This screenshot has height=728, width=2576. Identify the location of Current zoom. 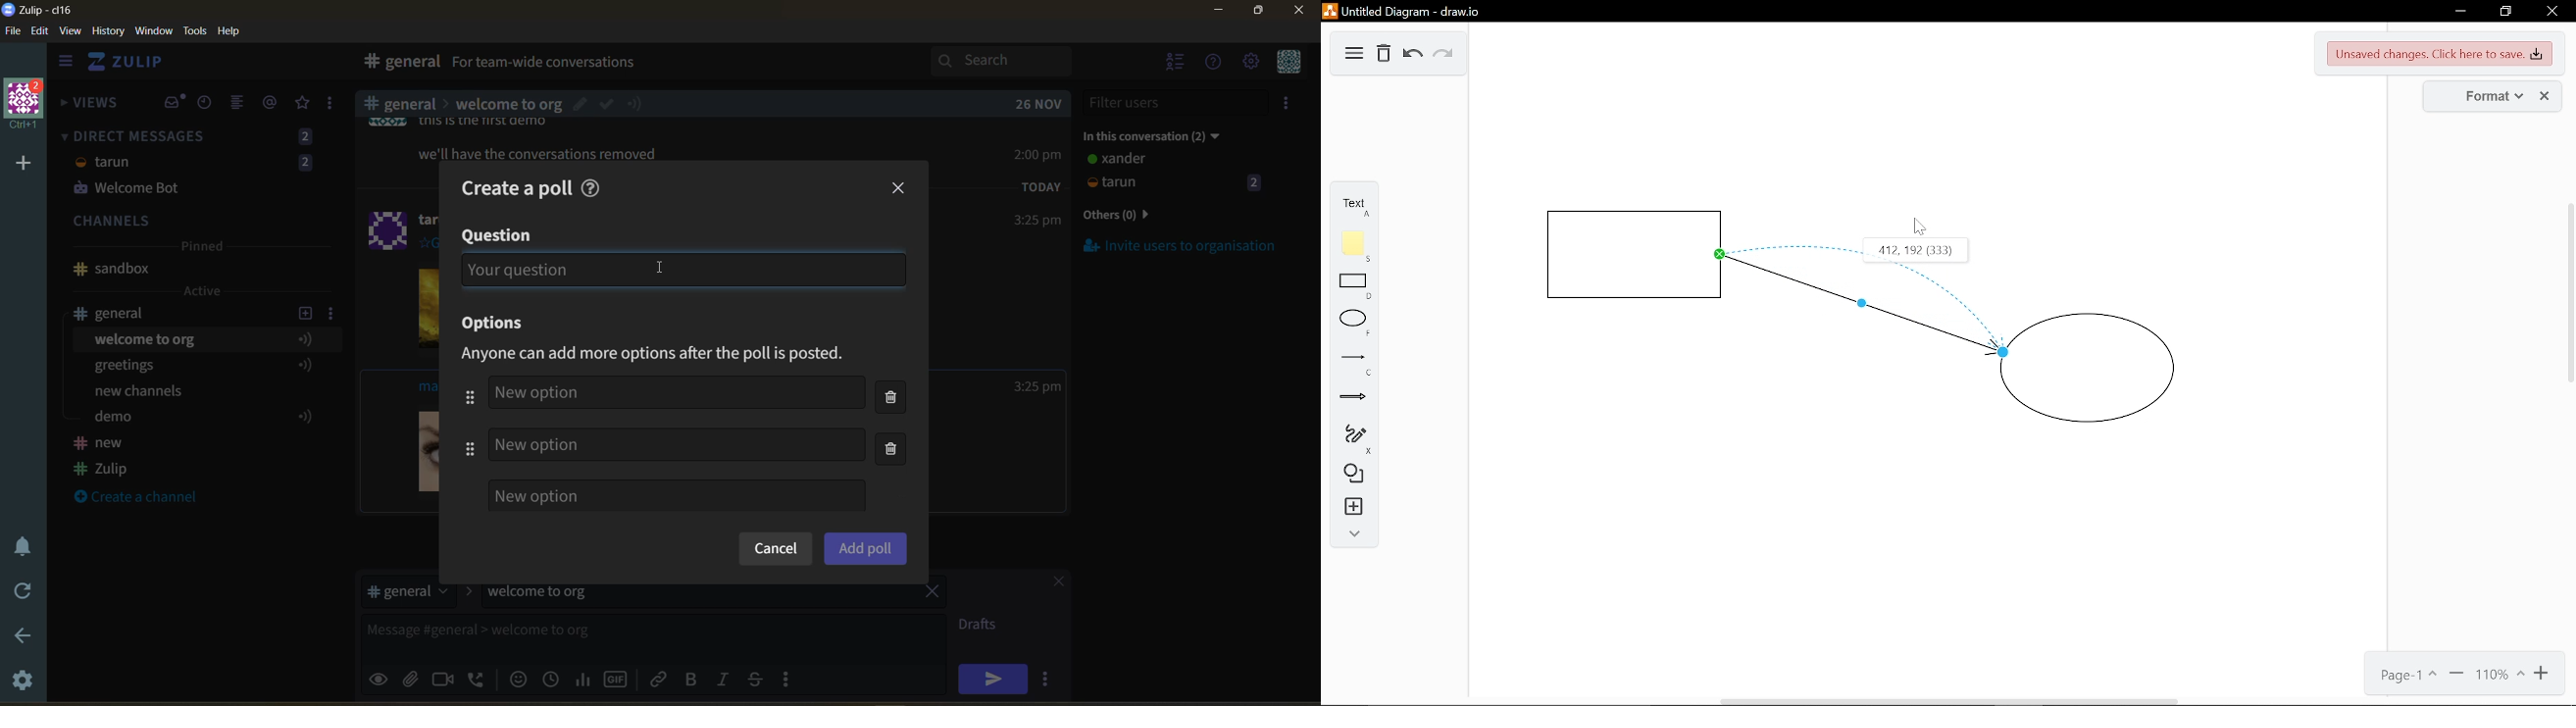
(2500, 674).